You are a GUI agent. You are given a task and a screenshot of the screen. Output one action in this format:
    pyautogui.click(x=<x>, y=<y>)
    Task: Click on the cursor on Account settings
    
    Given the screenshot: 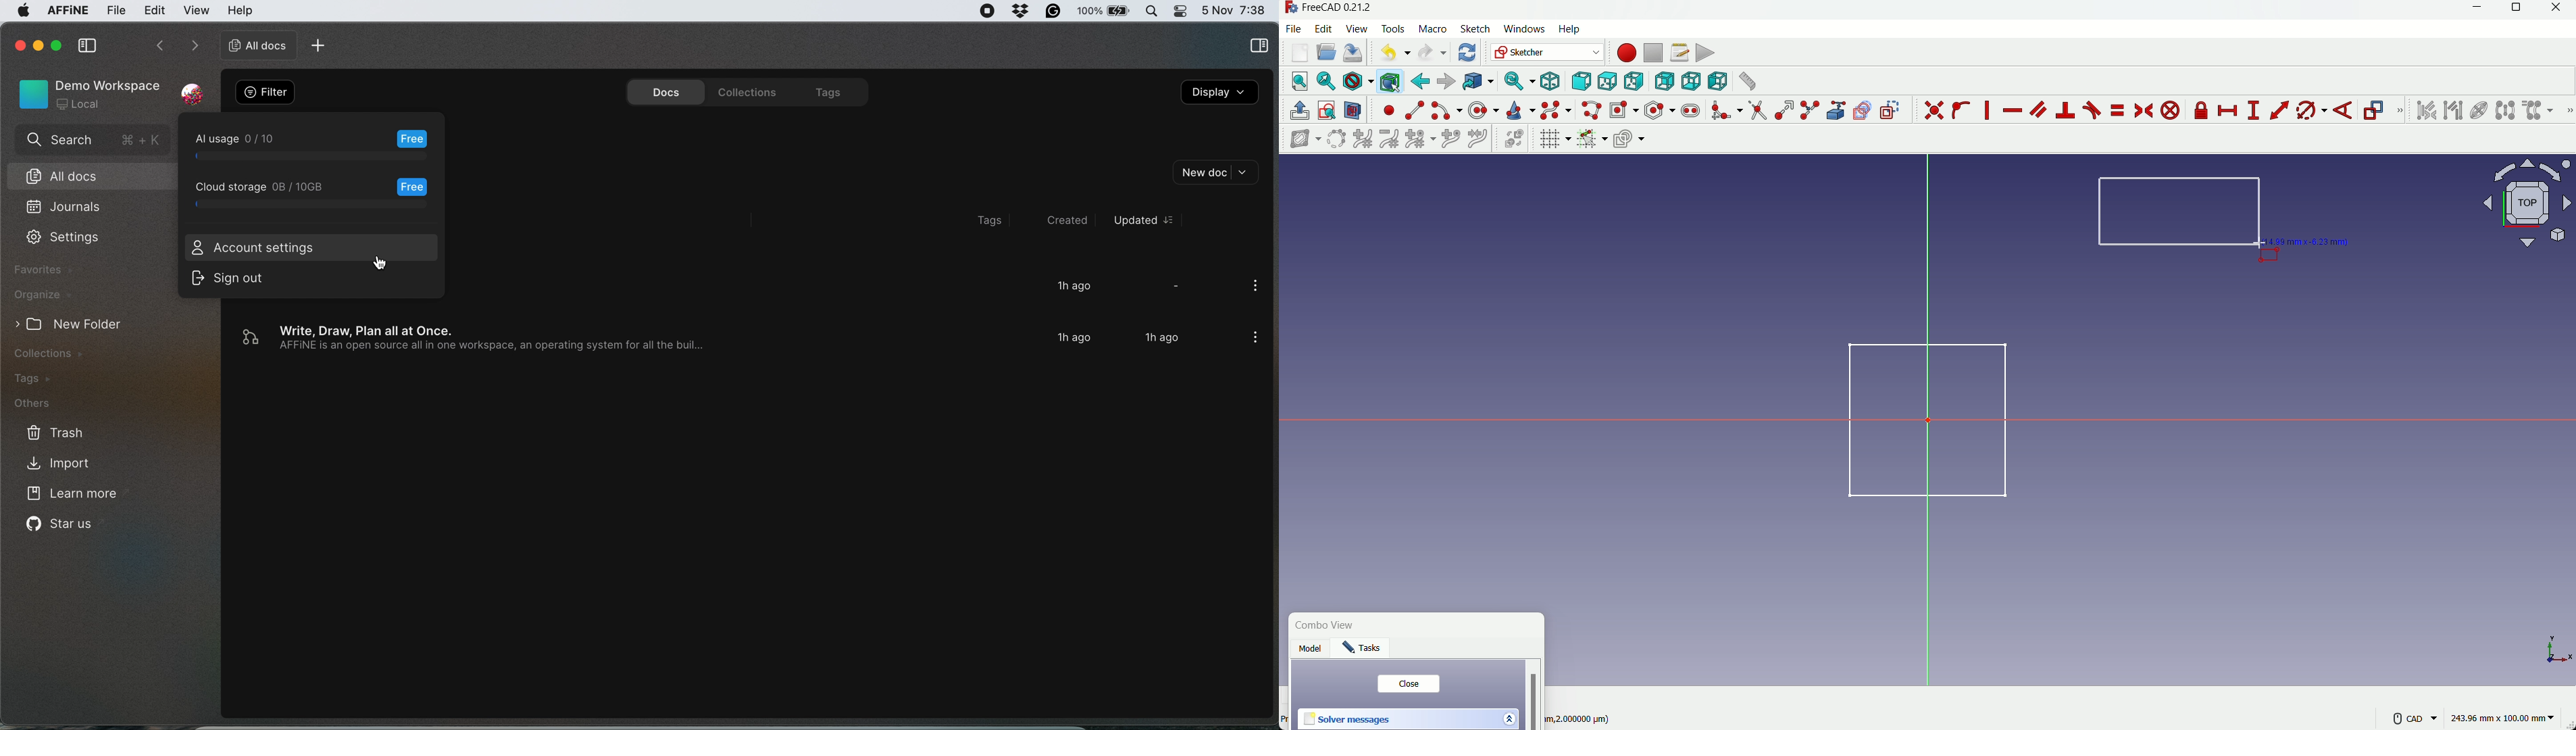 What is the action you would take?
    pyautogui.click(x=383, y=265)
    